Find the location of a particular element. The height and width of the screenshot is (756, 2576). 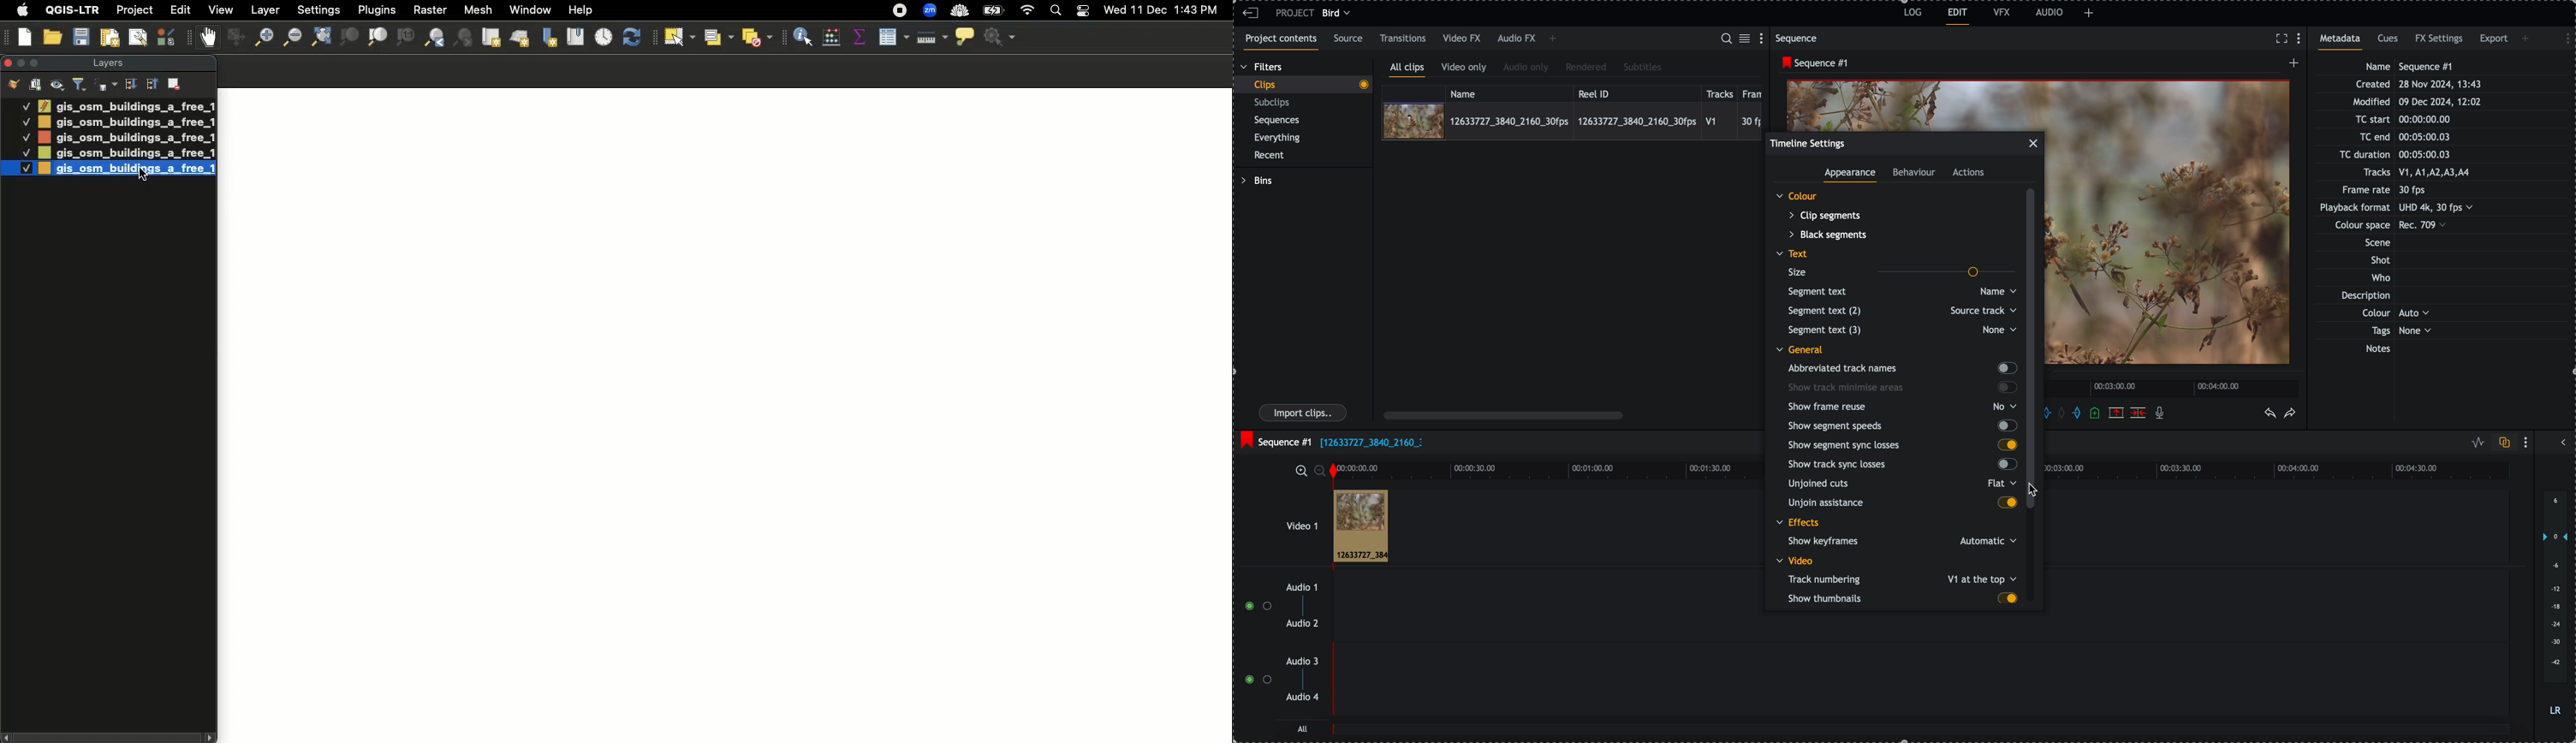

all clips is located at coordinates (1408, 70).